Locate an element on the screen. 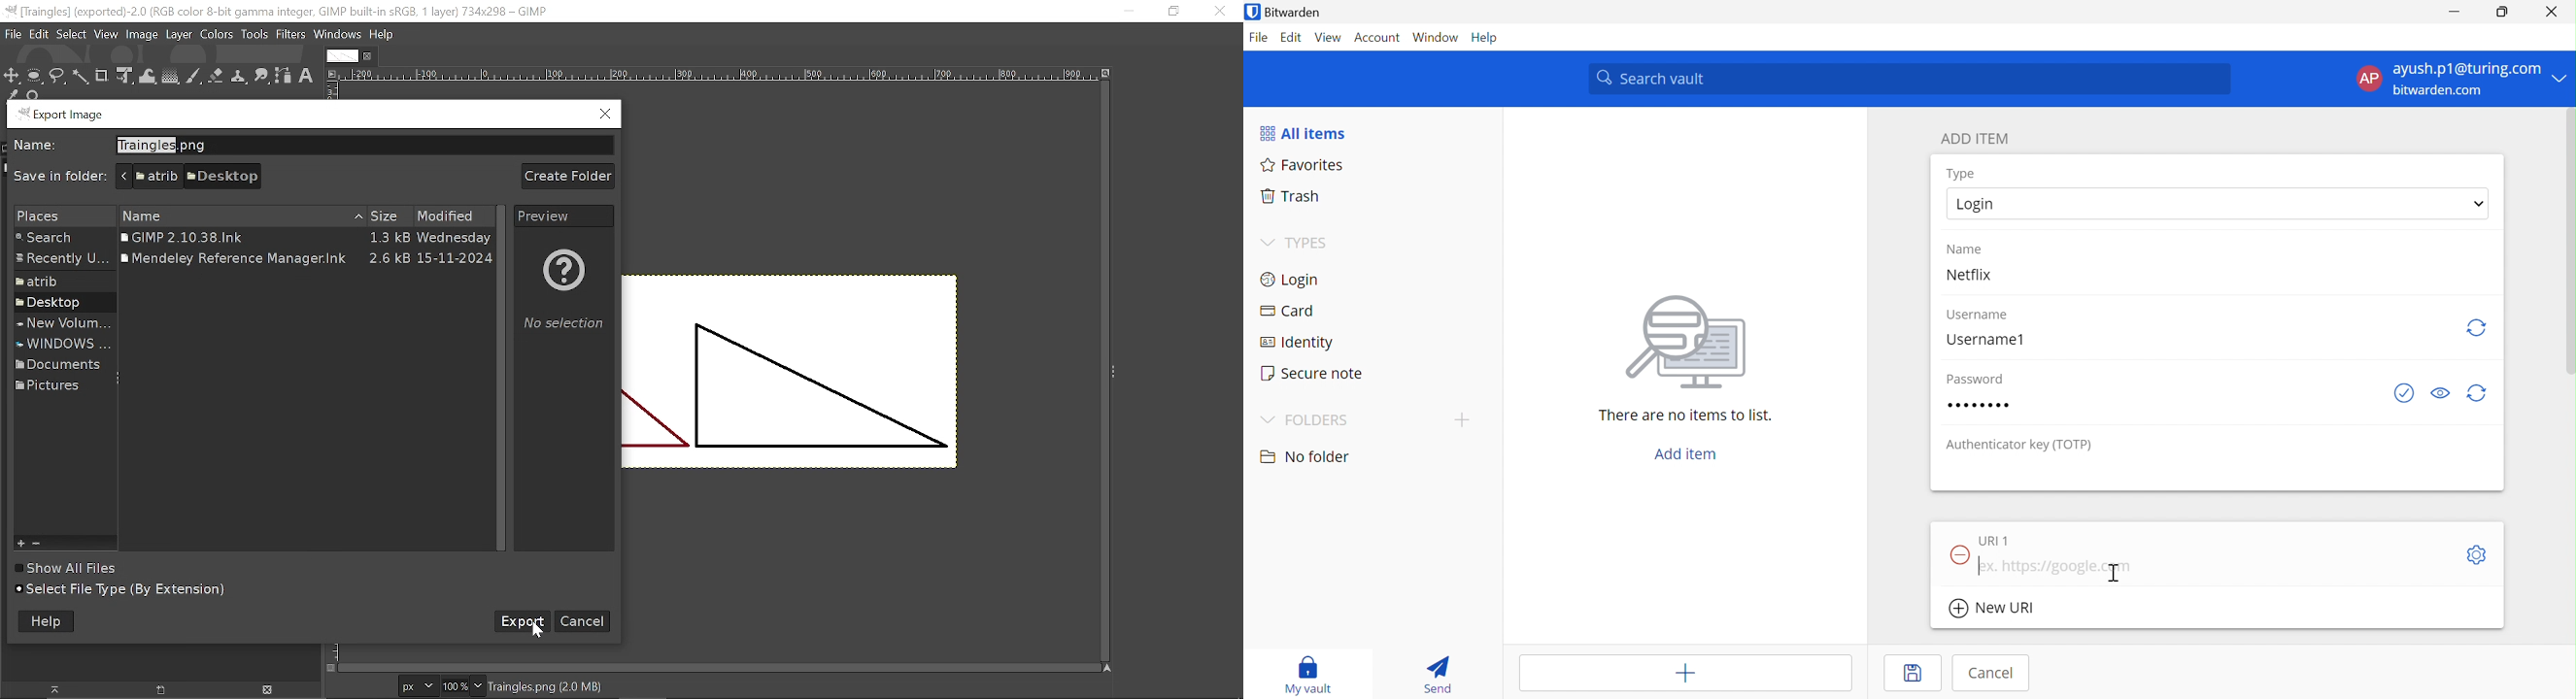 The image size is (2576, 700). Save is located at coordinates (1914, 671).